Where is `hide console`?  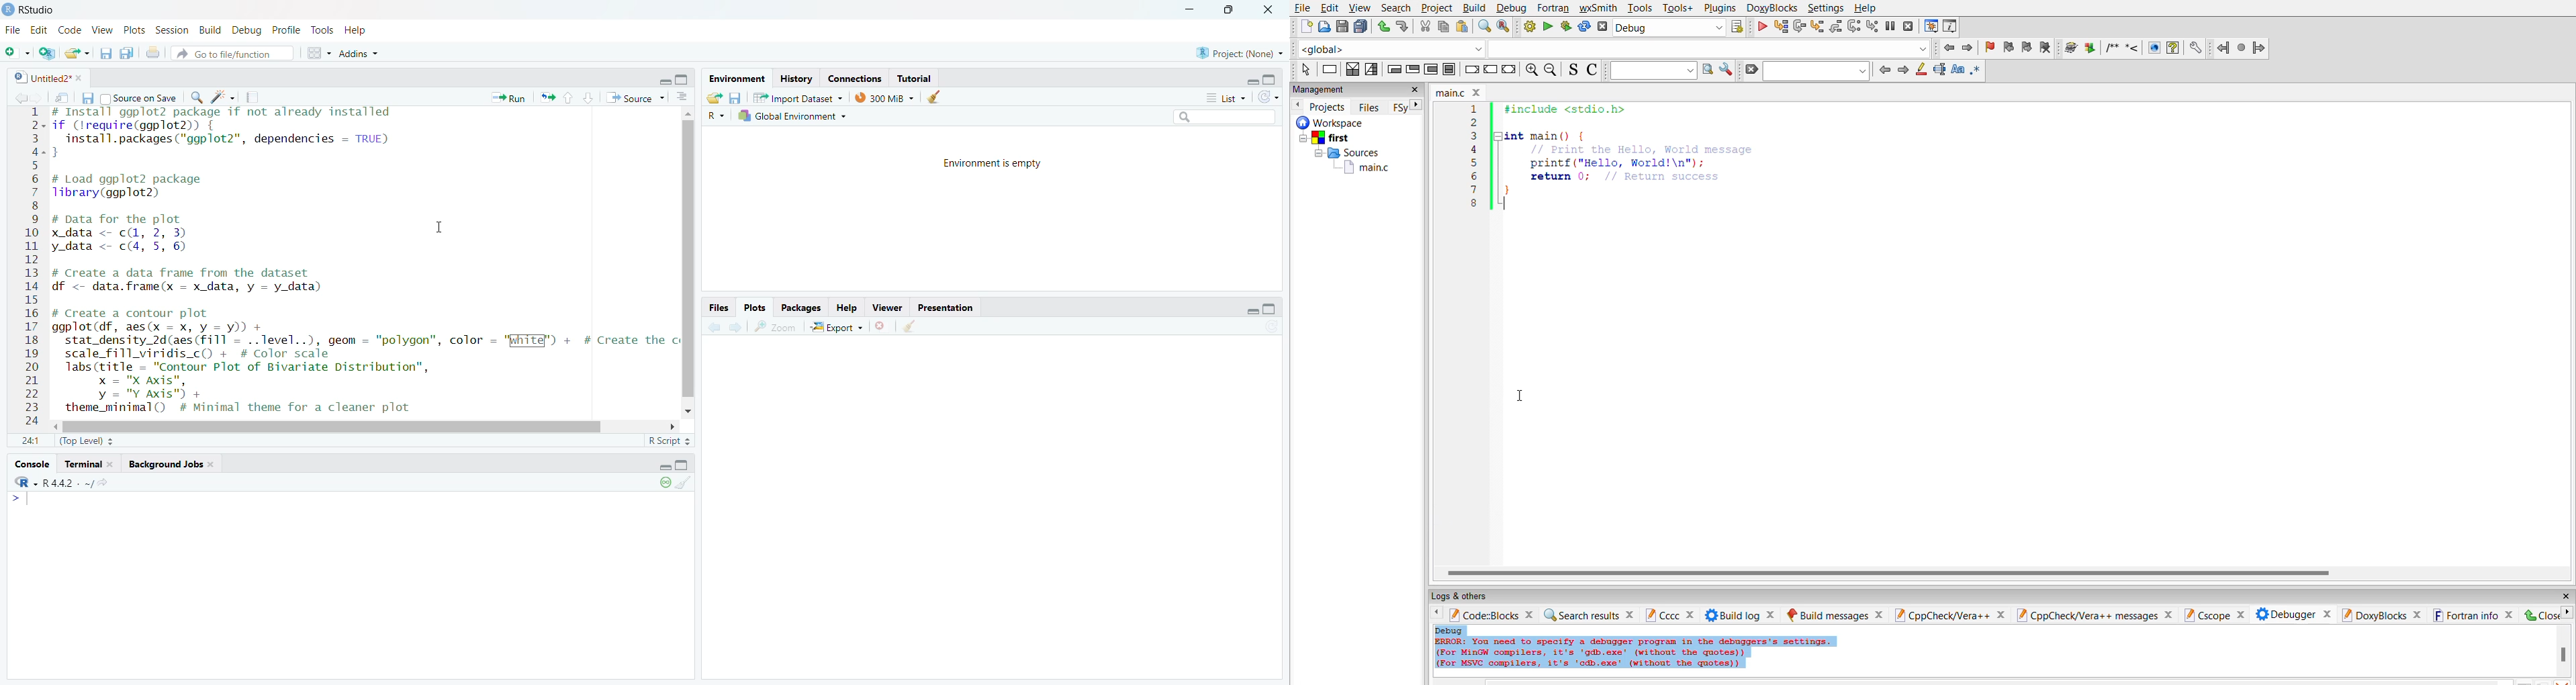 hide console is located at coordinates (686, 466).